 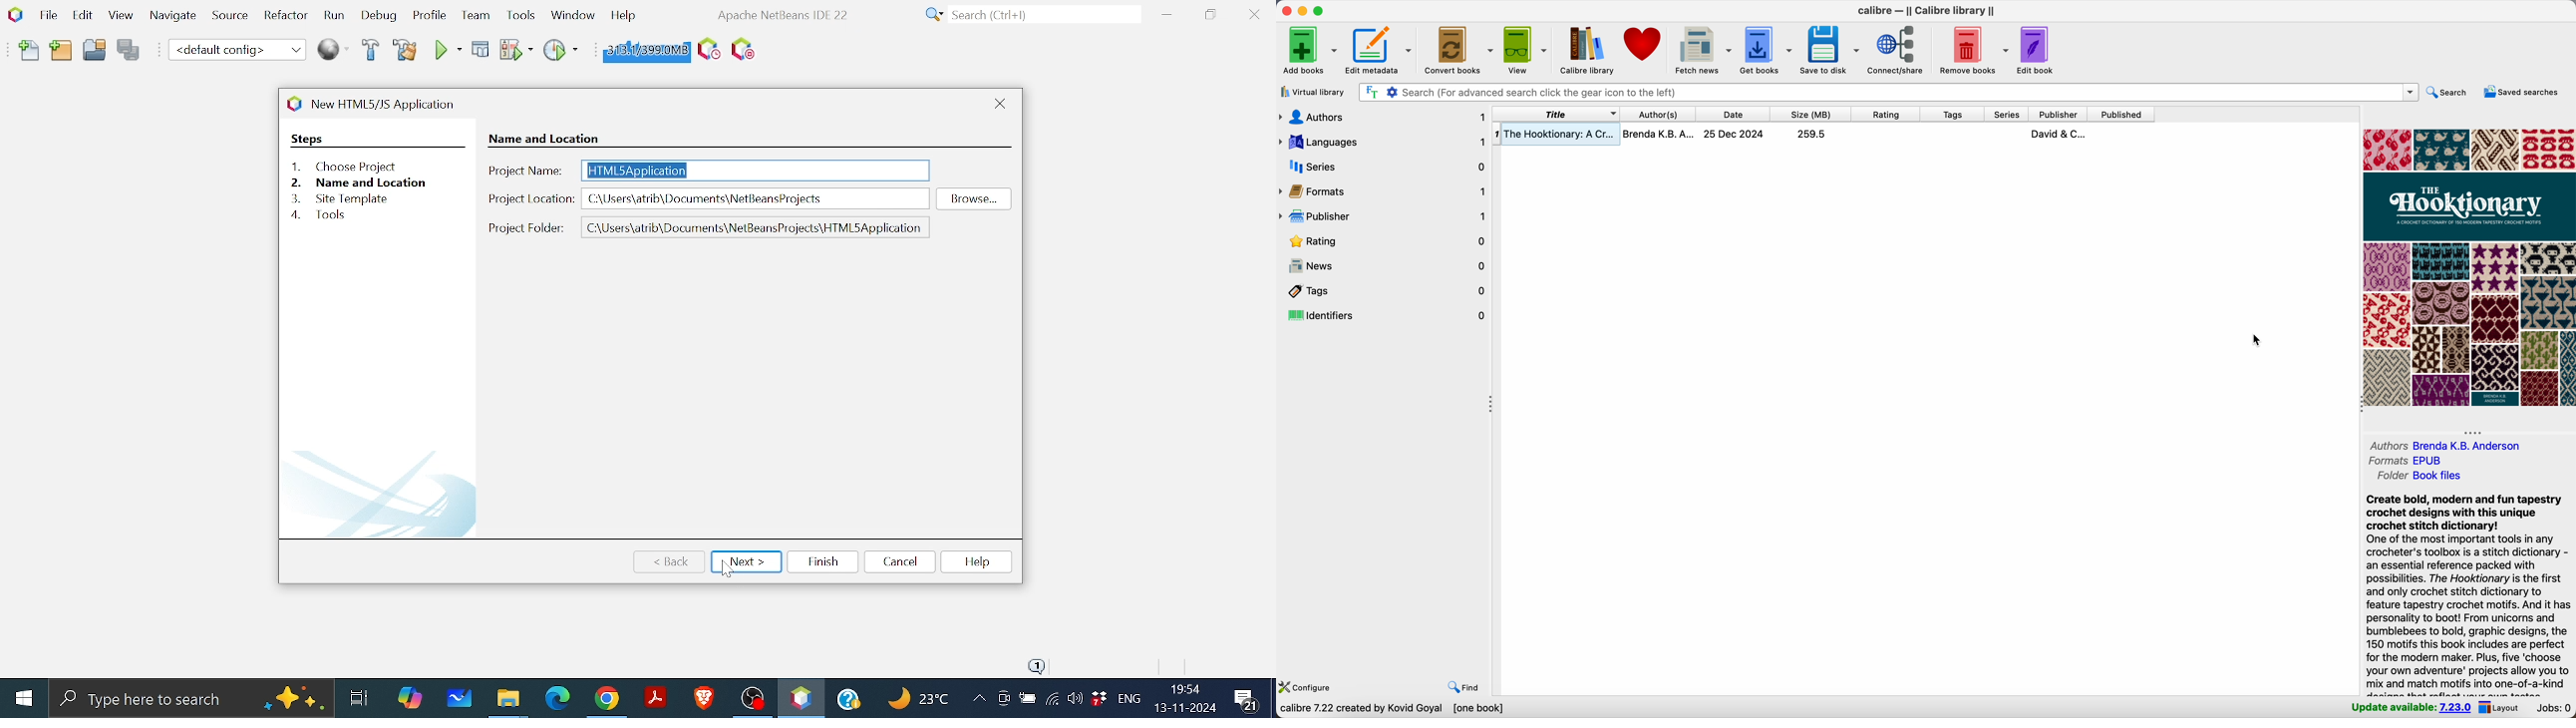 What do you see at coordinates (1383, 139) in the screenshot?
I see `languages` at bounding box center [1383, 139].